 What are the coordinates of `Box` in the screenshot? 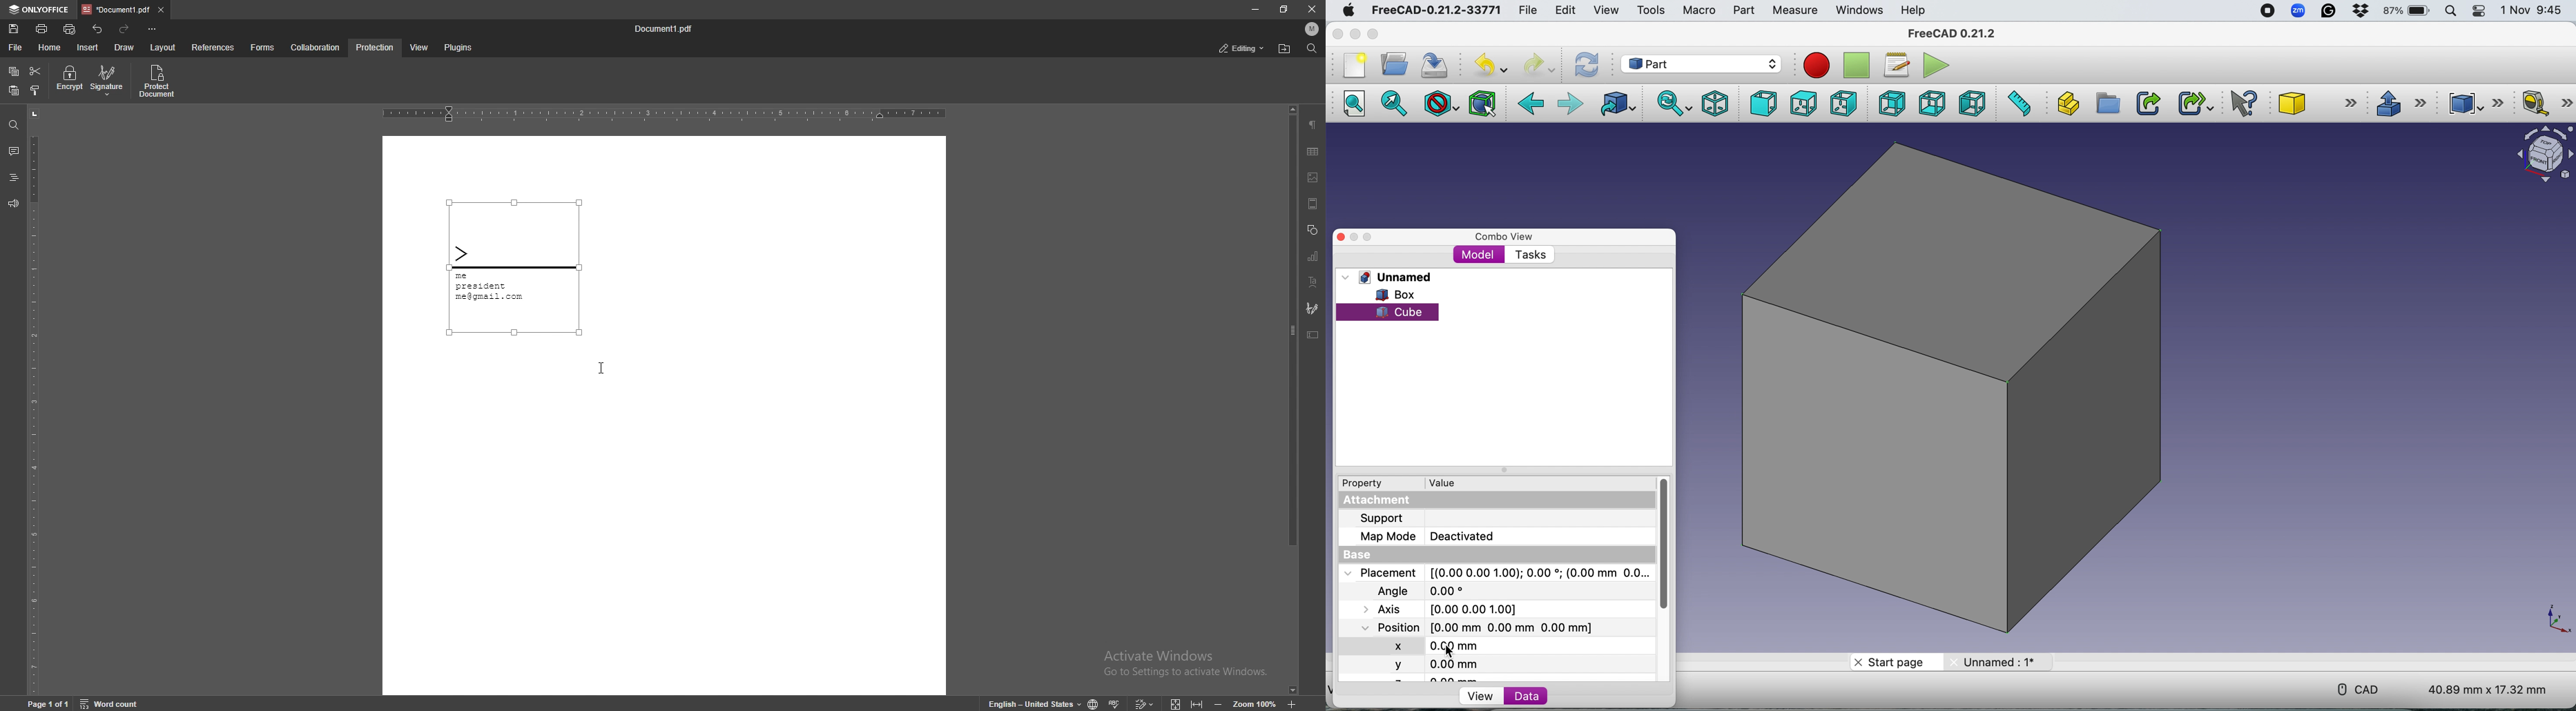 It's located at (1386, 295).